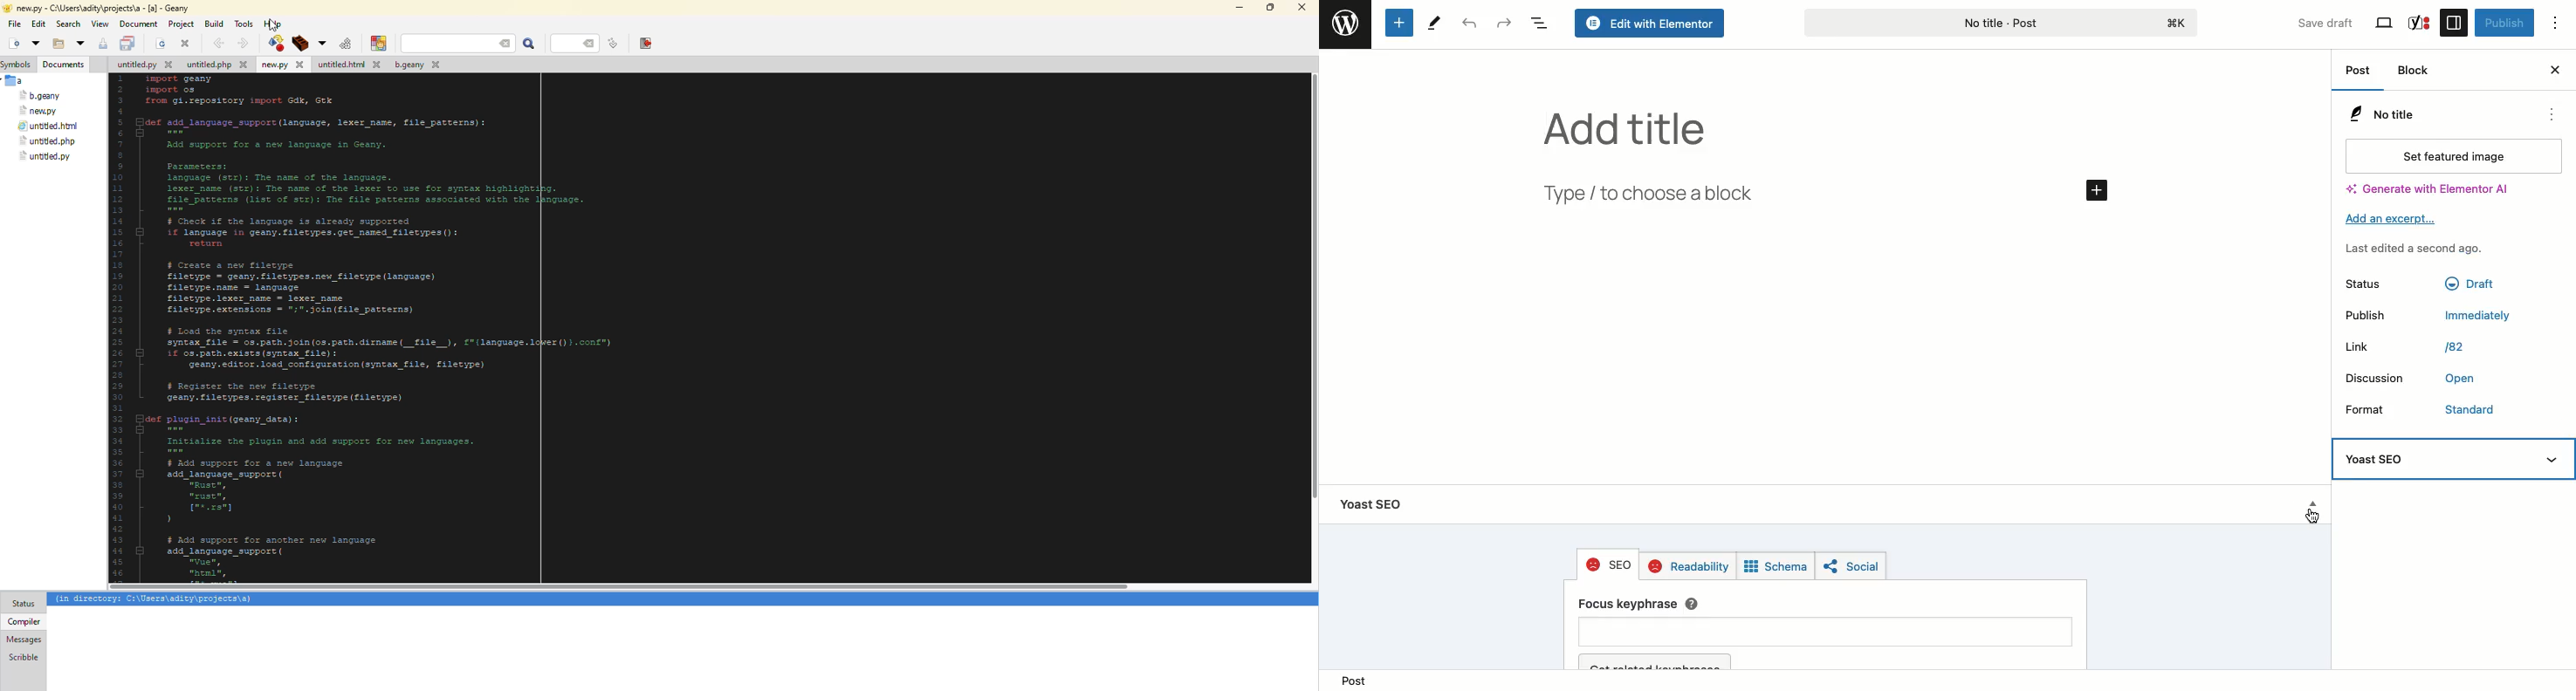 This screenshot has width=2576, height=700. Describe the element at coordinates (2427, 189) in the screenshot. I see `Generate with Elementor Al` at that location.